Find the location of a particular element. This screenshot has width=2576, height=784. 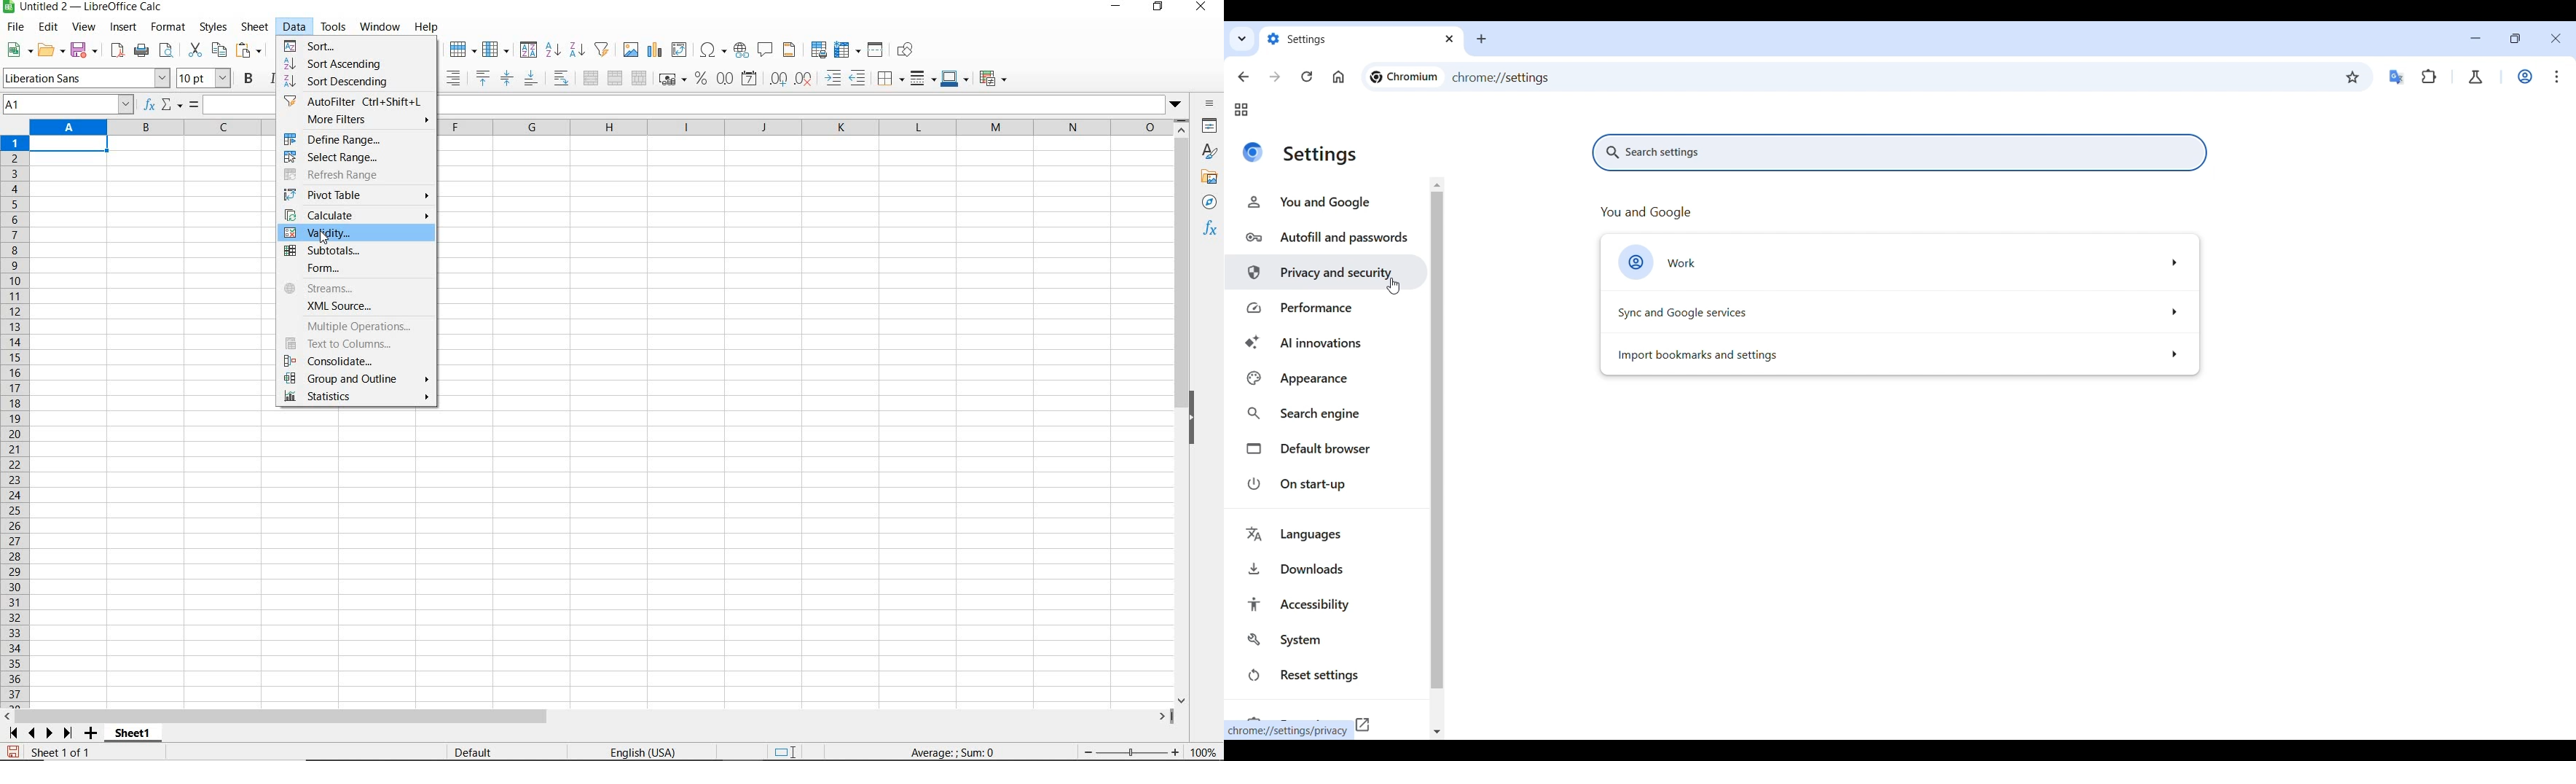

Title of current page is located at coordinates (1320, 156).